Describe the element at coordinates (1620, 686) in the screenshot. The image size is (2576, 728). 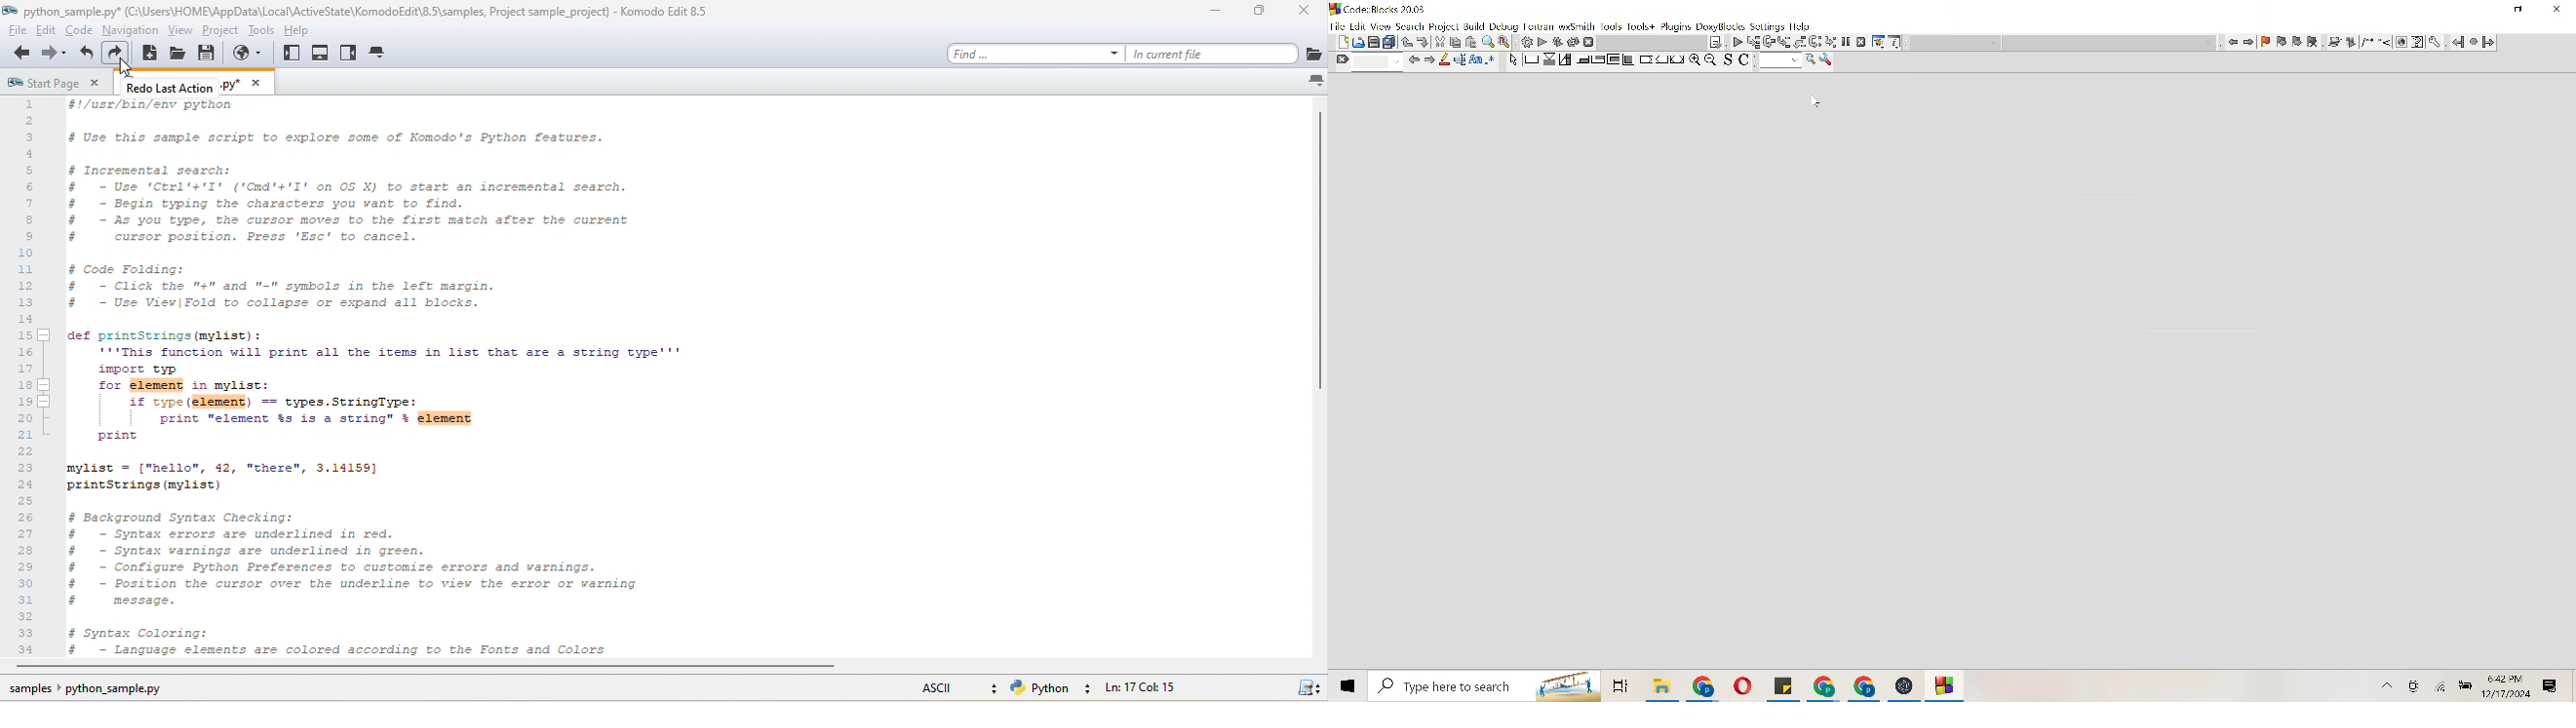
I see `folders` at that location.